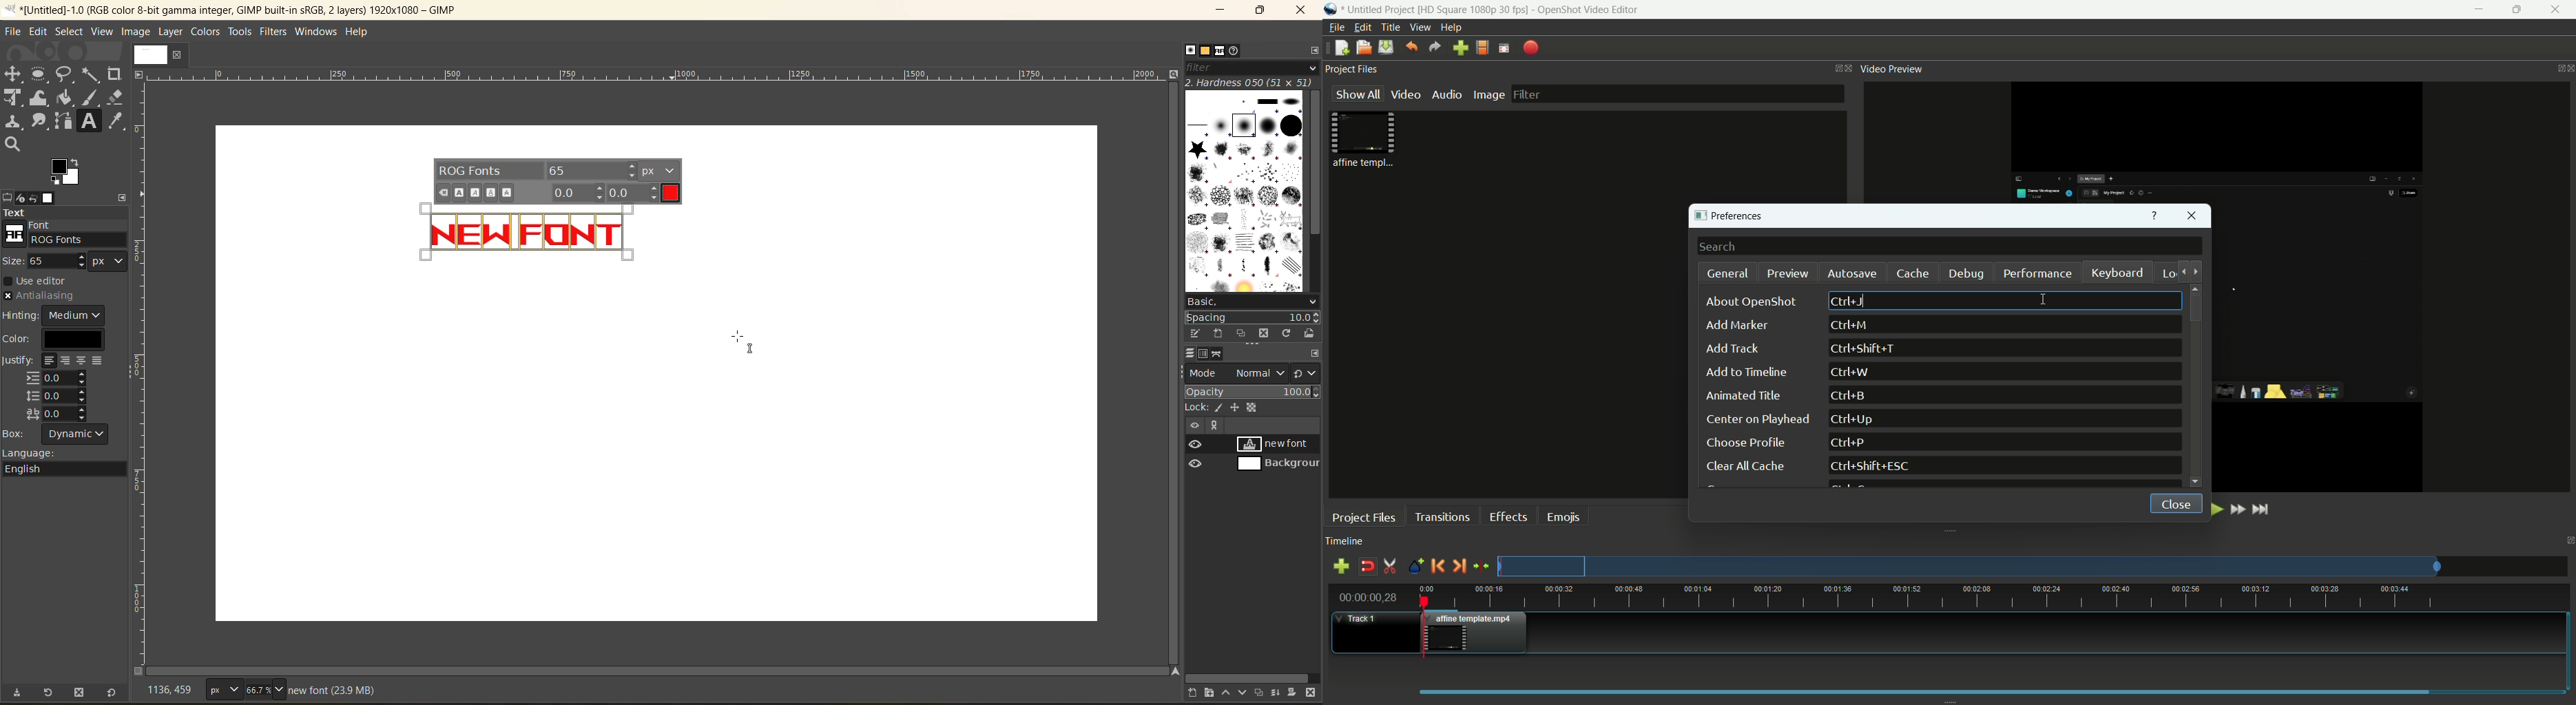  Describe the element at coordinates (2558, 10) in the screenshot. I see `close app` at that location.